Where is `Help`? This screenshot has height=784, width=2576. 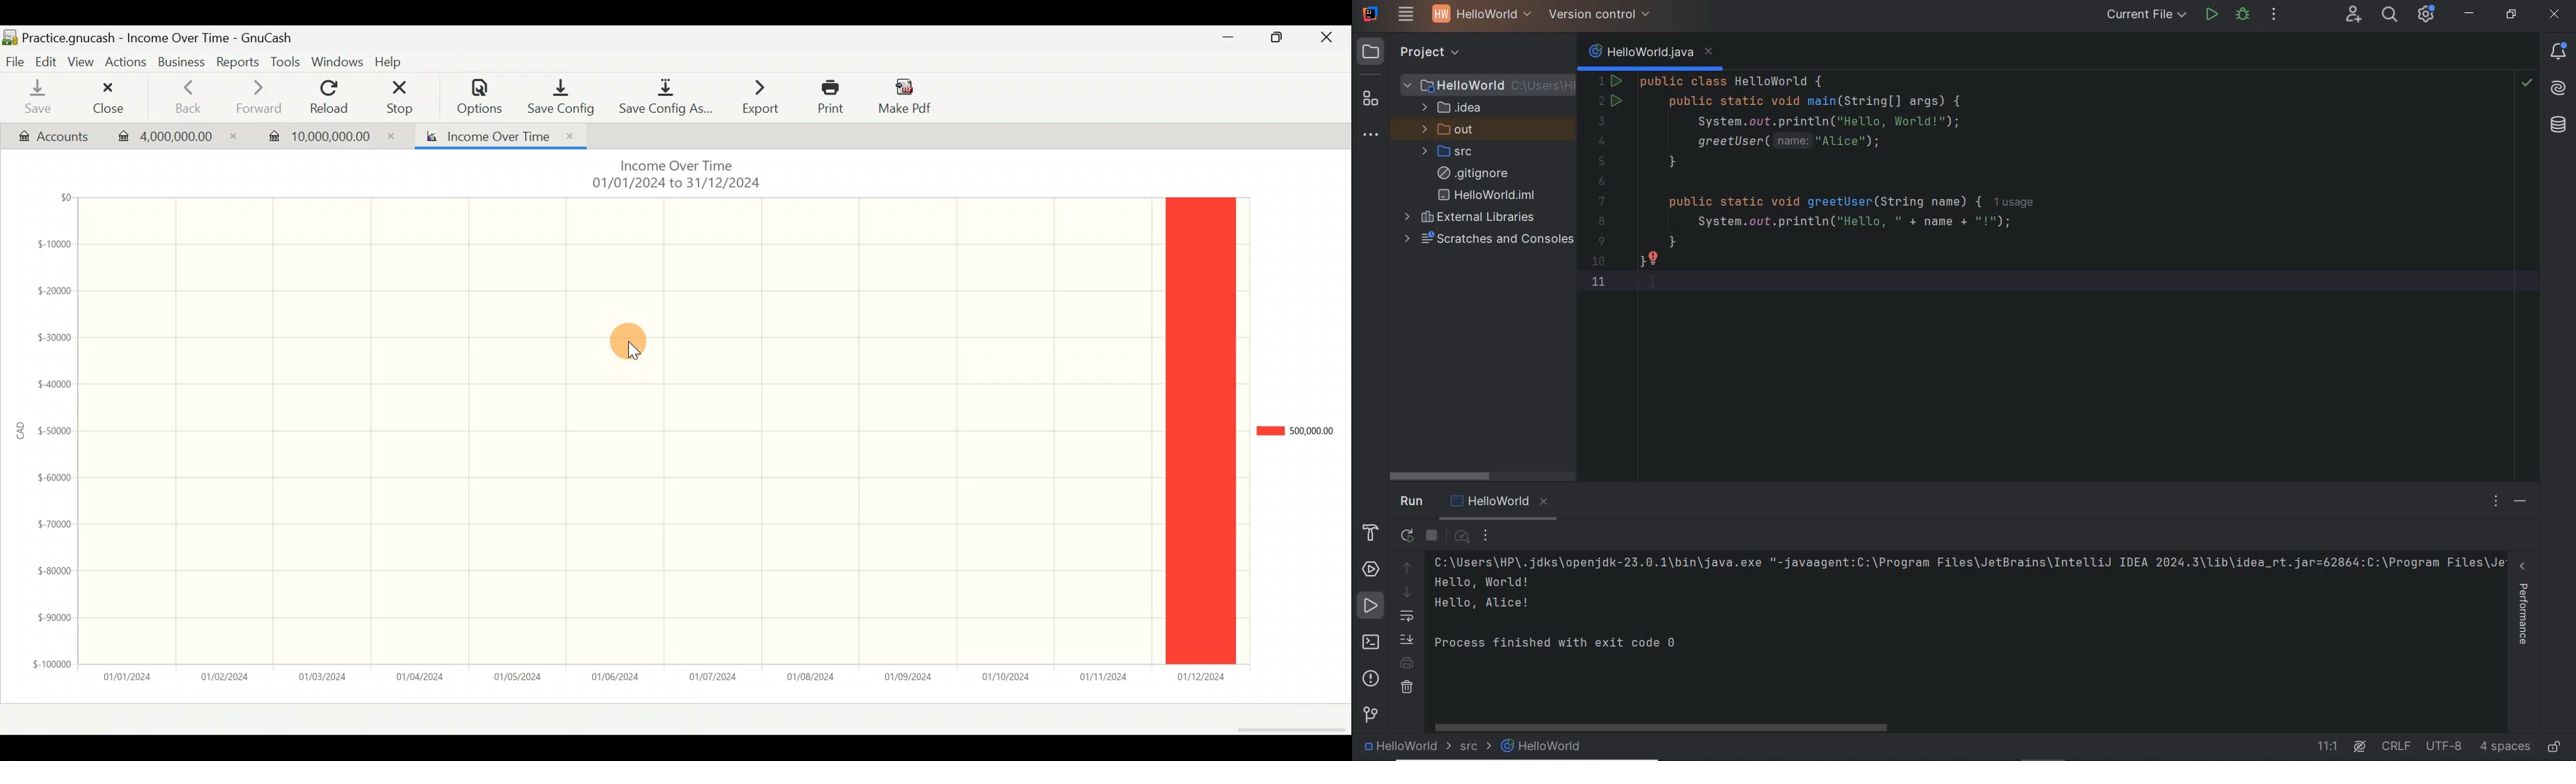
Help is located at coordinates (392, 61).